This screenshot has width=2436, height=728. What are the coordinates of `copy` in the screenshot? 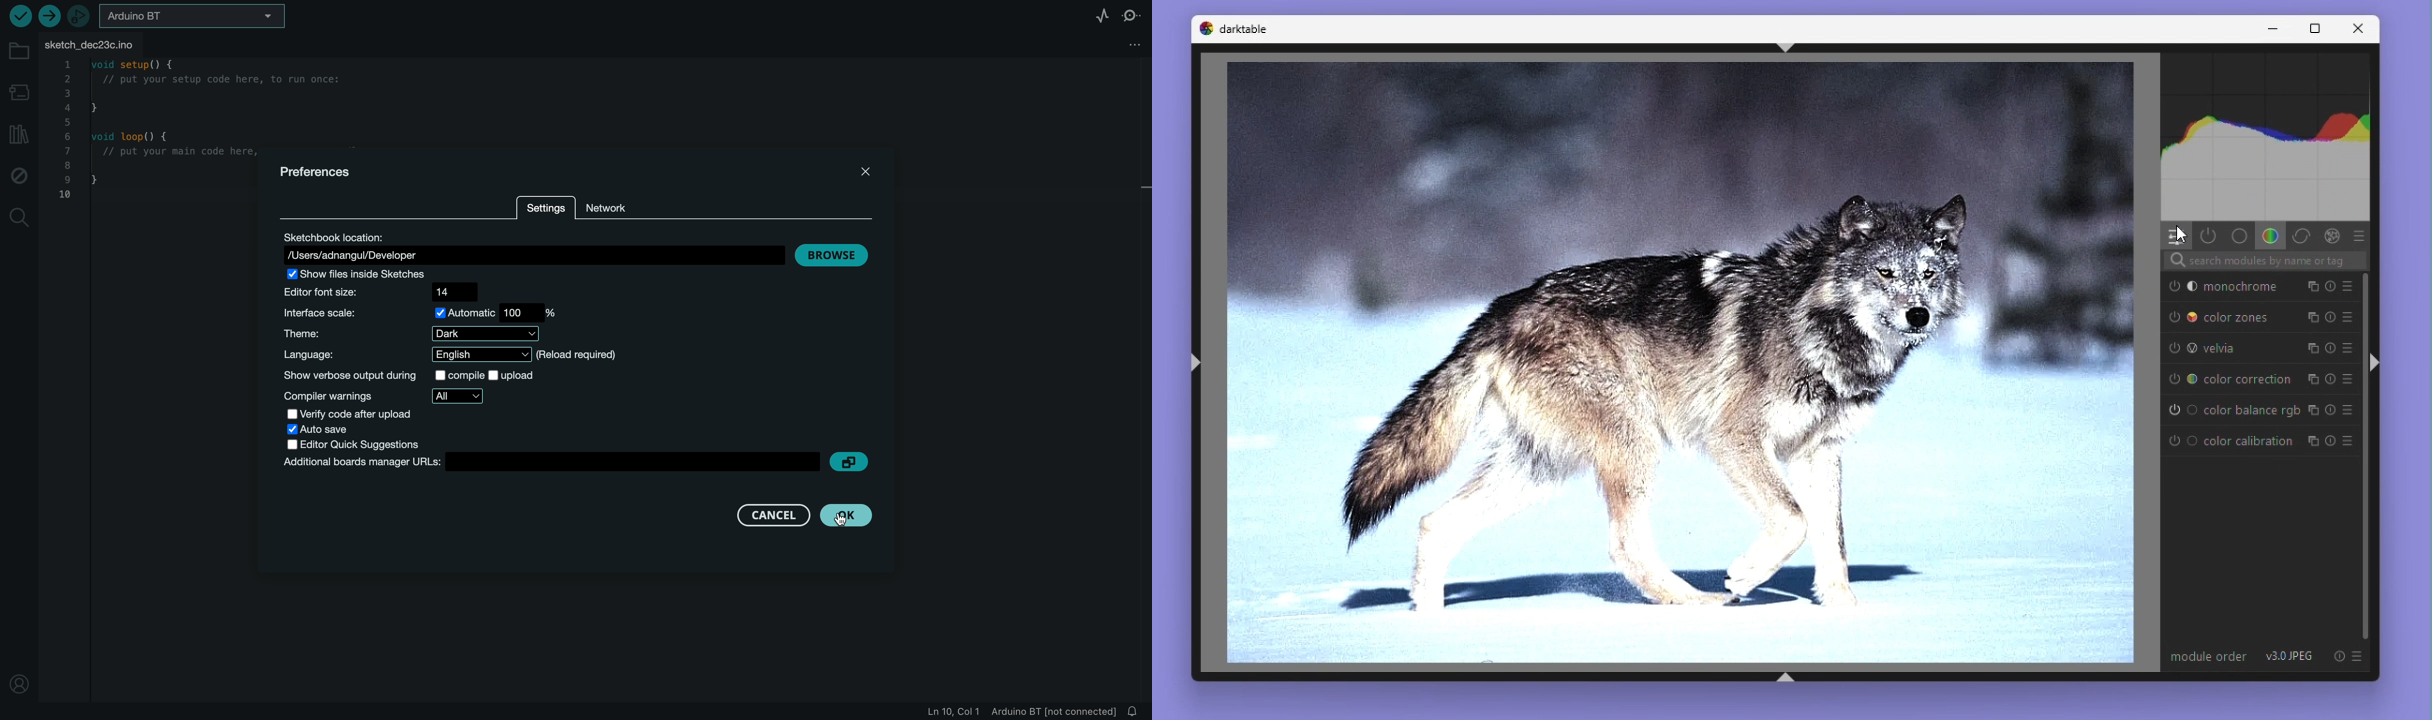 It's located at (853, 460).